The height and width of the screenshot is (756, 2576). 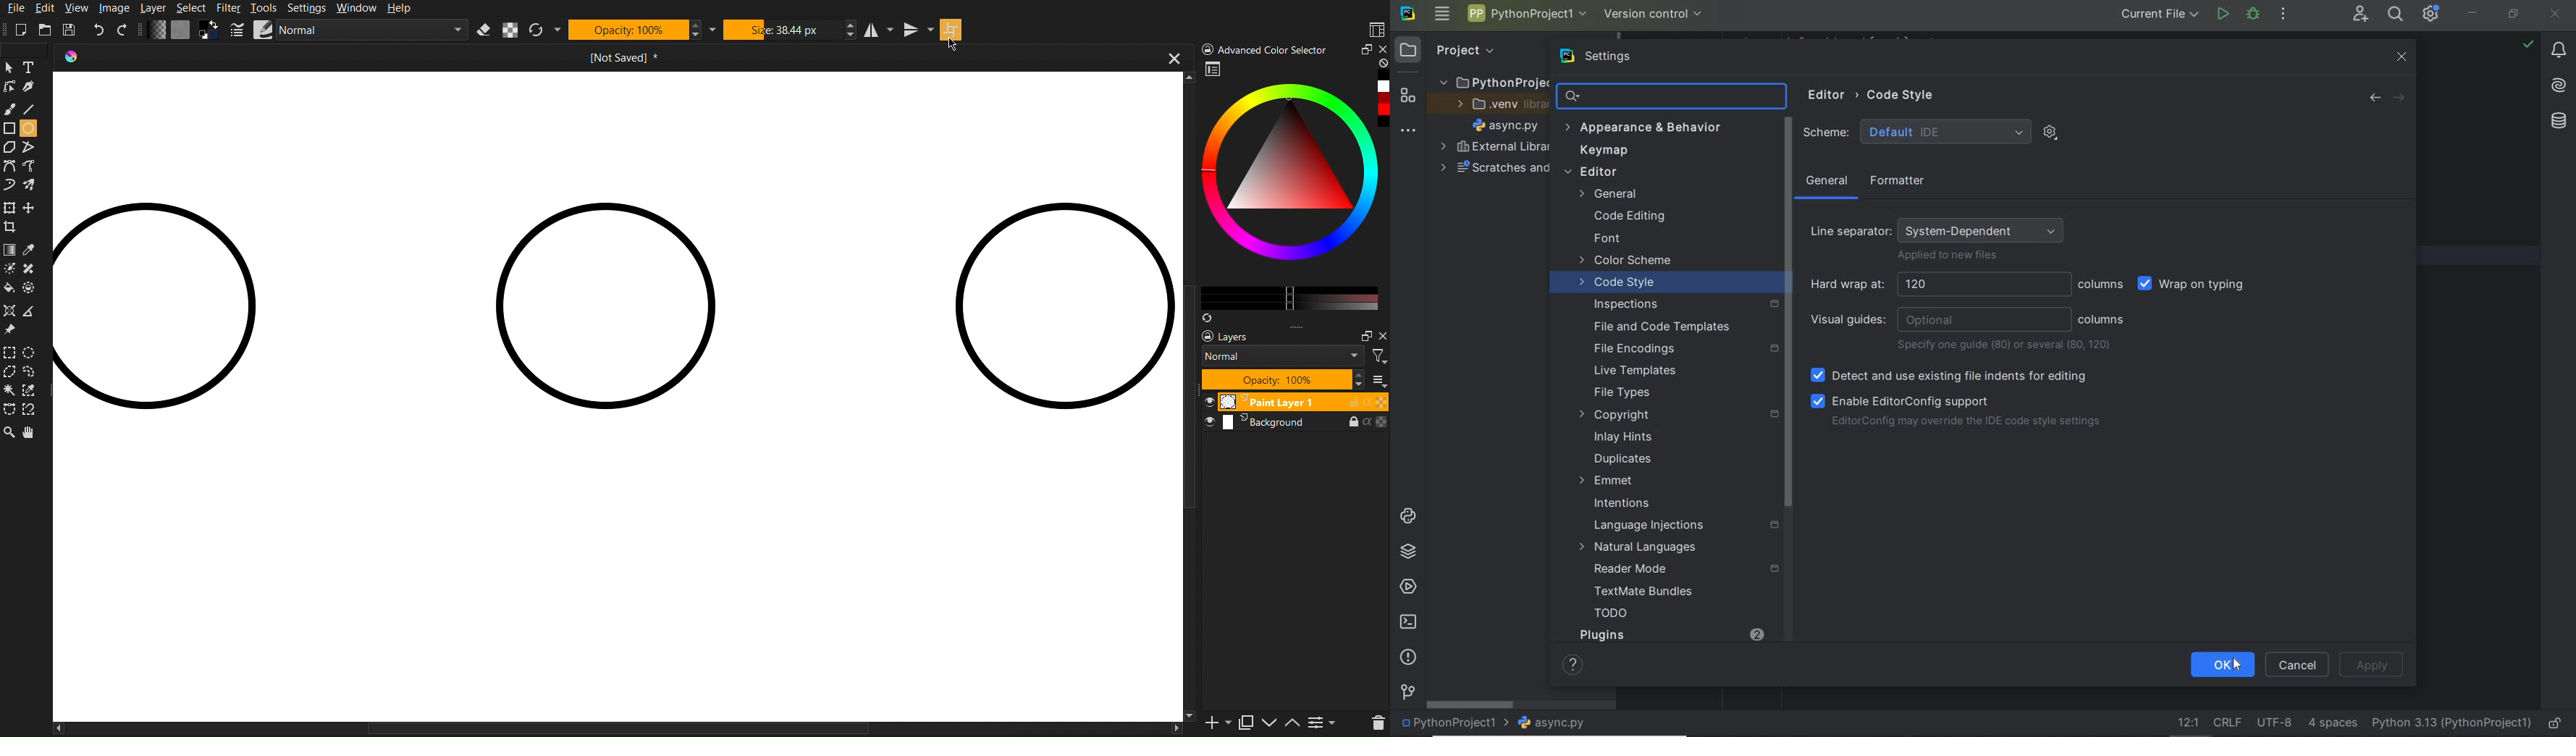 I want to click on copy, so click(x=1243, y=724).